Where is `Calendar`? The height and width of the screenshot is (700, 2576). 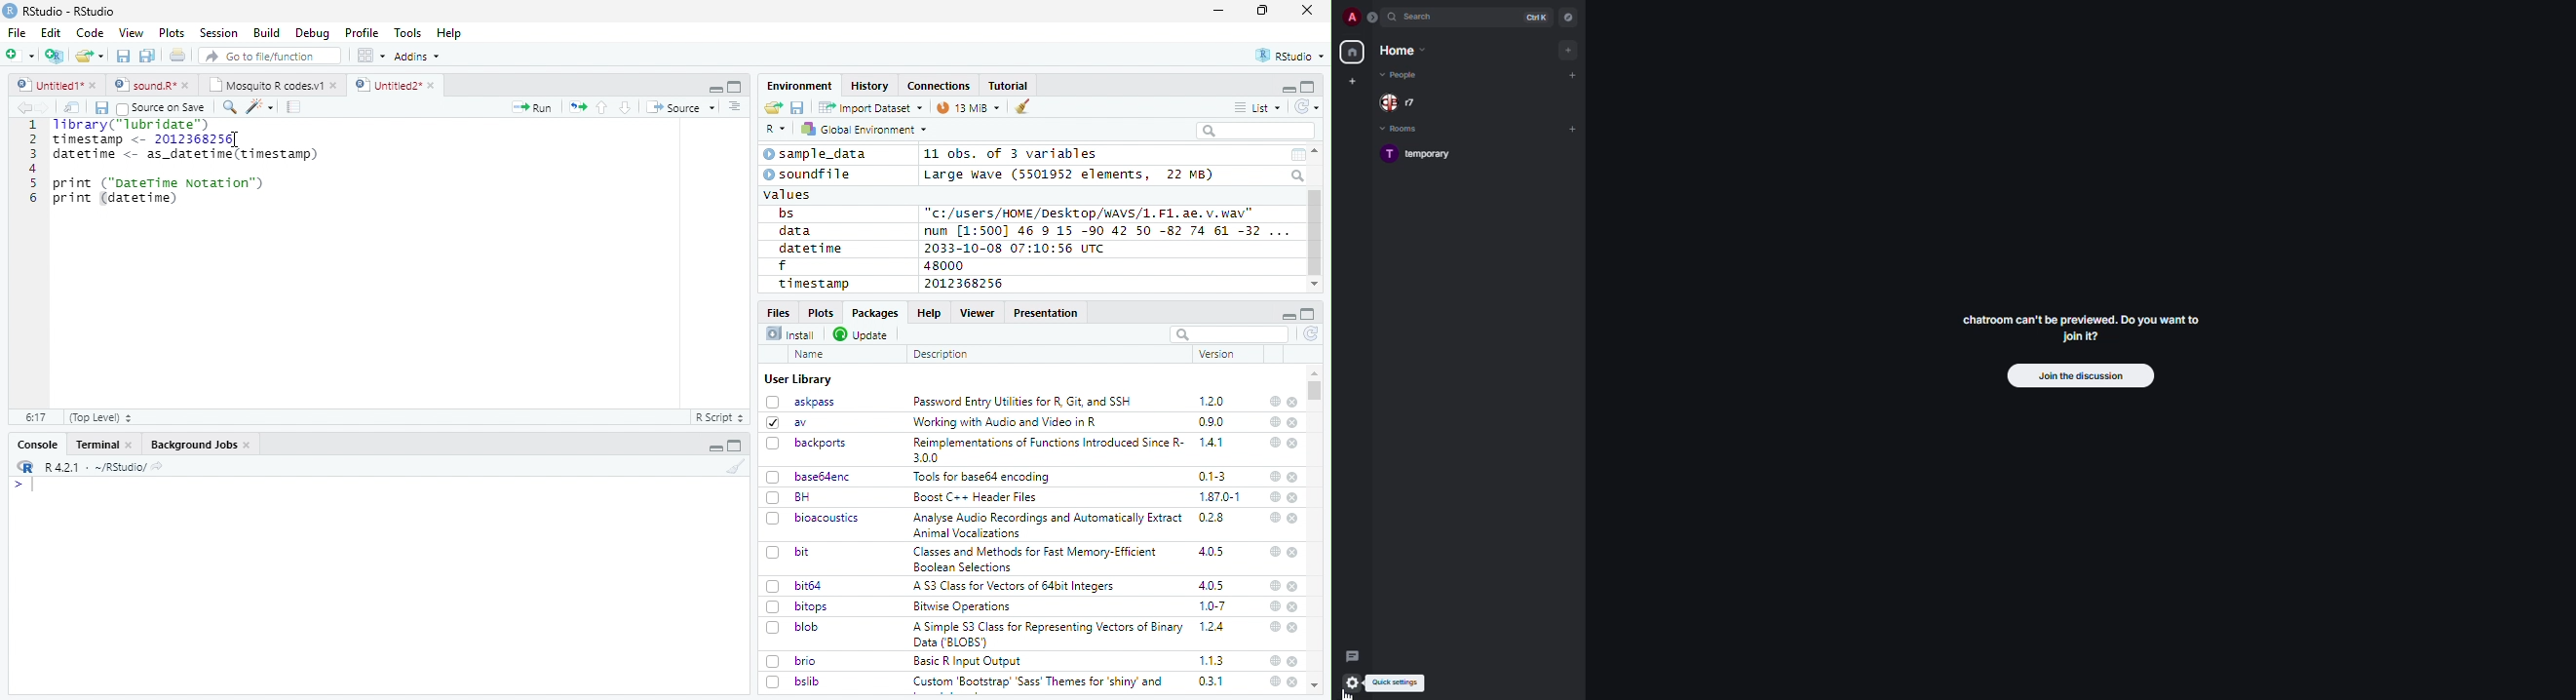
Calendar is located at coordinates (1297, 155).